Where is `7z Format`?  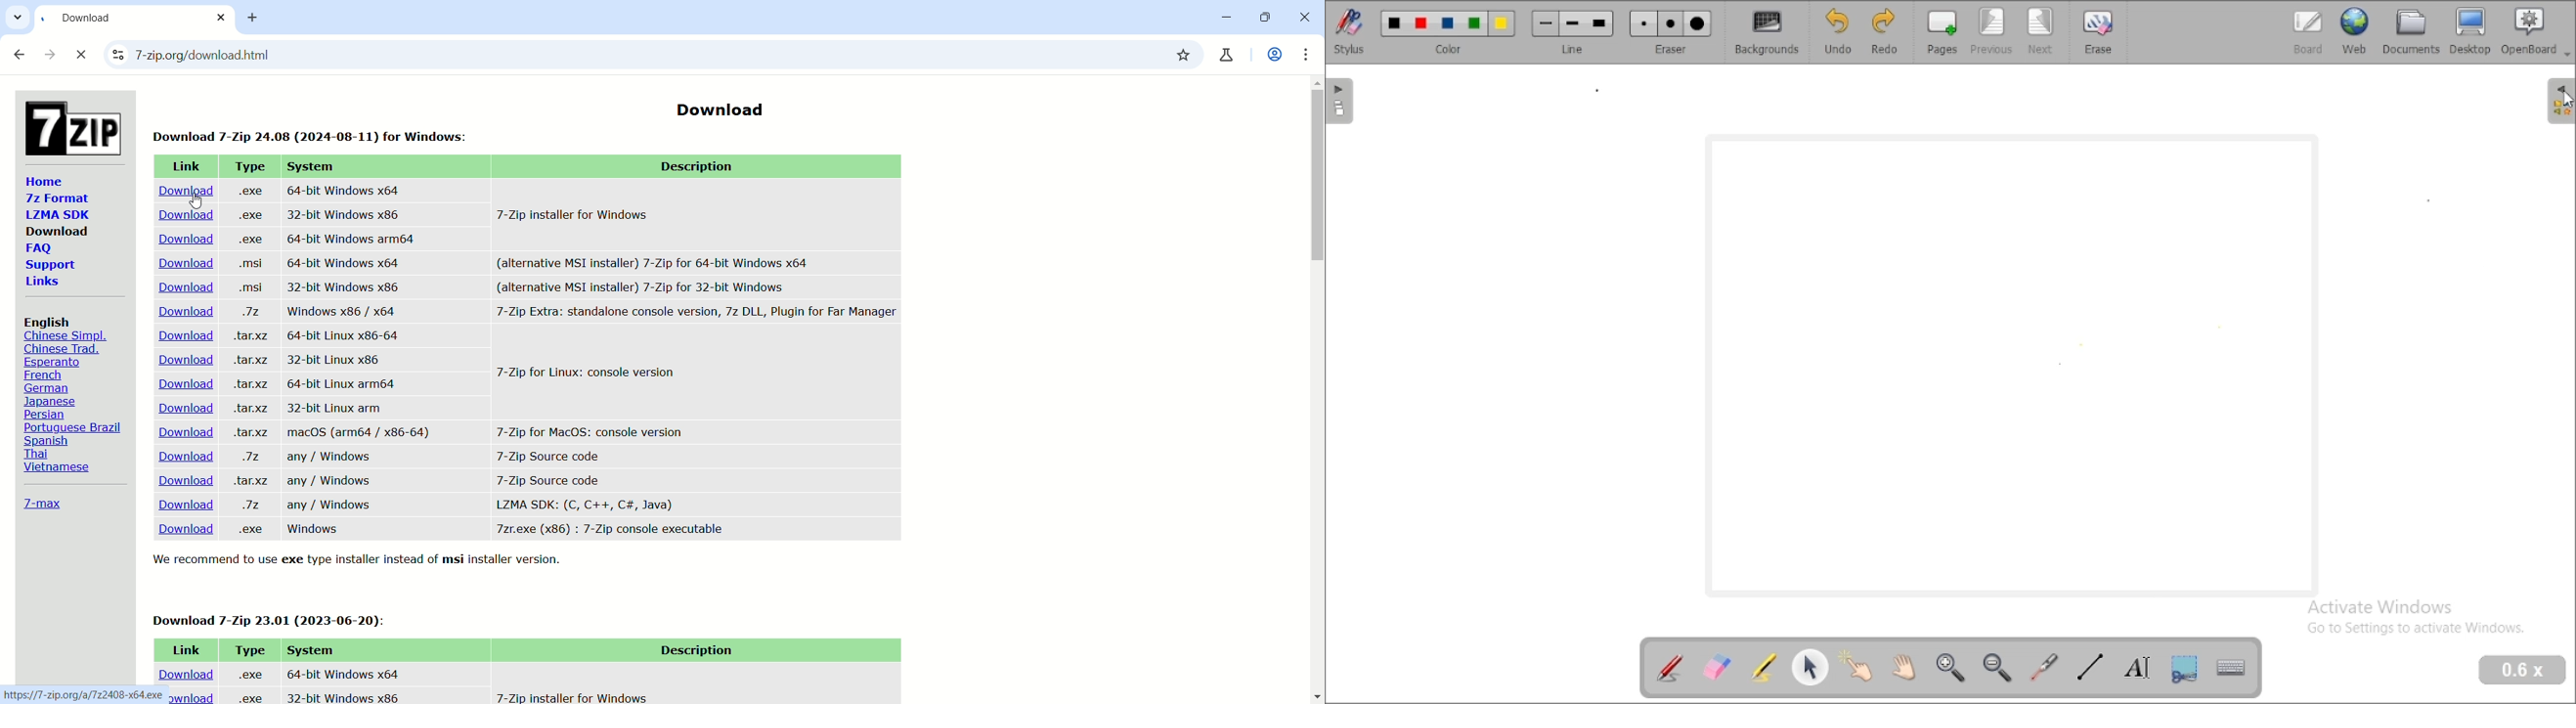
7z Format is located at coordinates (54, 199).